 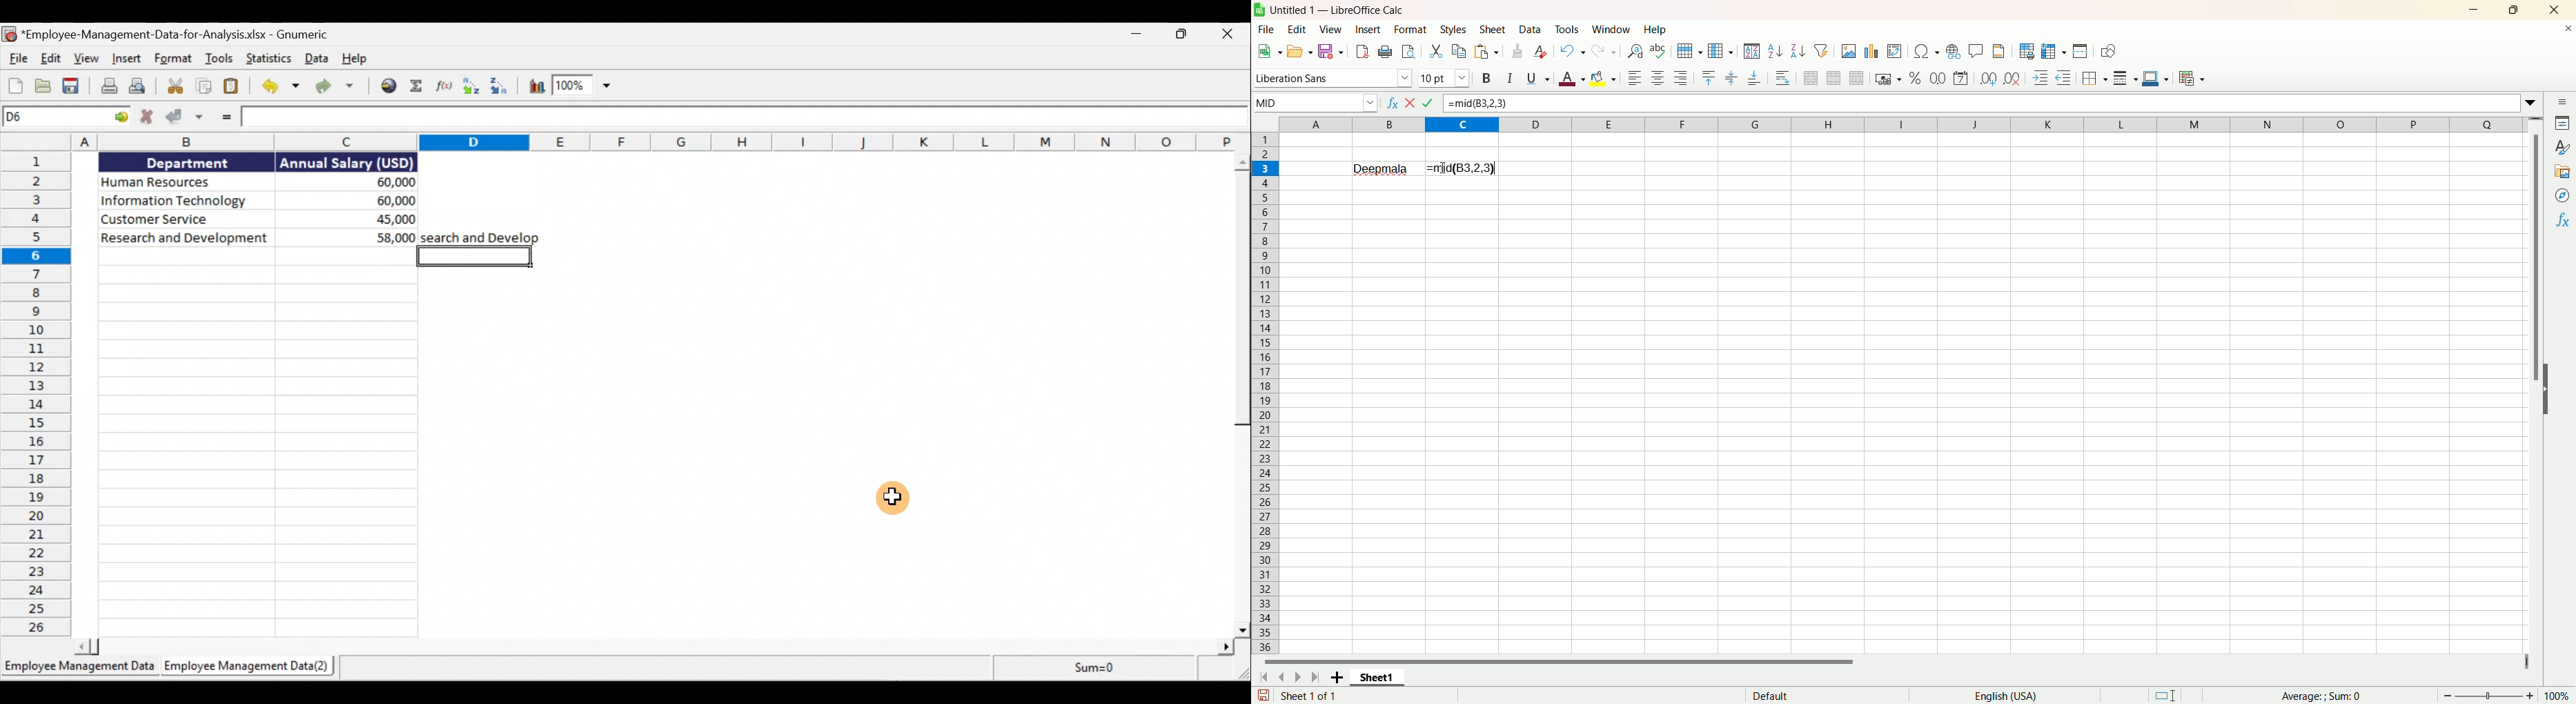 I want to click on Split window, so click(x=2080, y=50).